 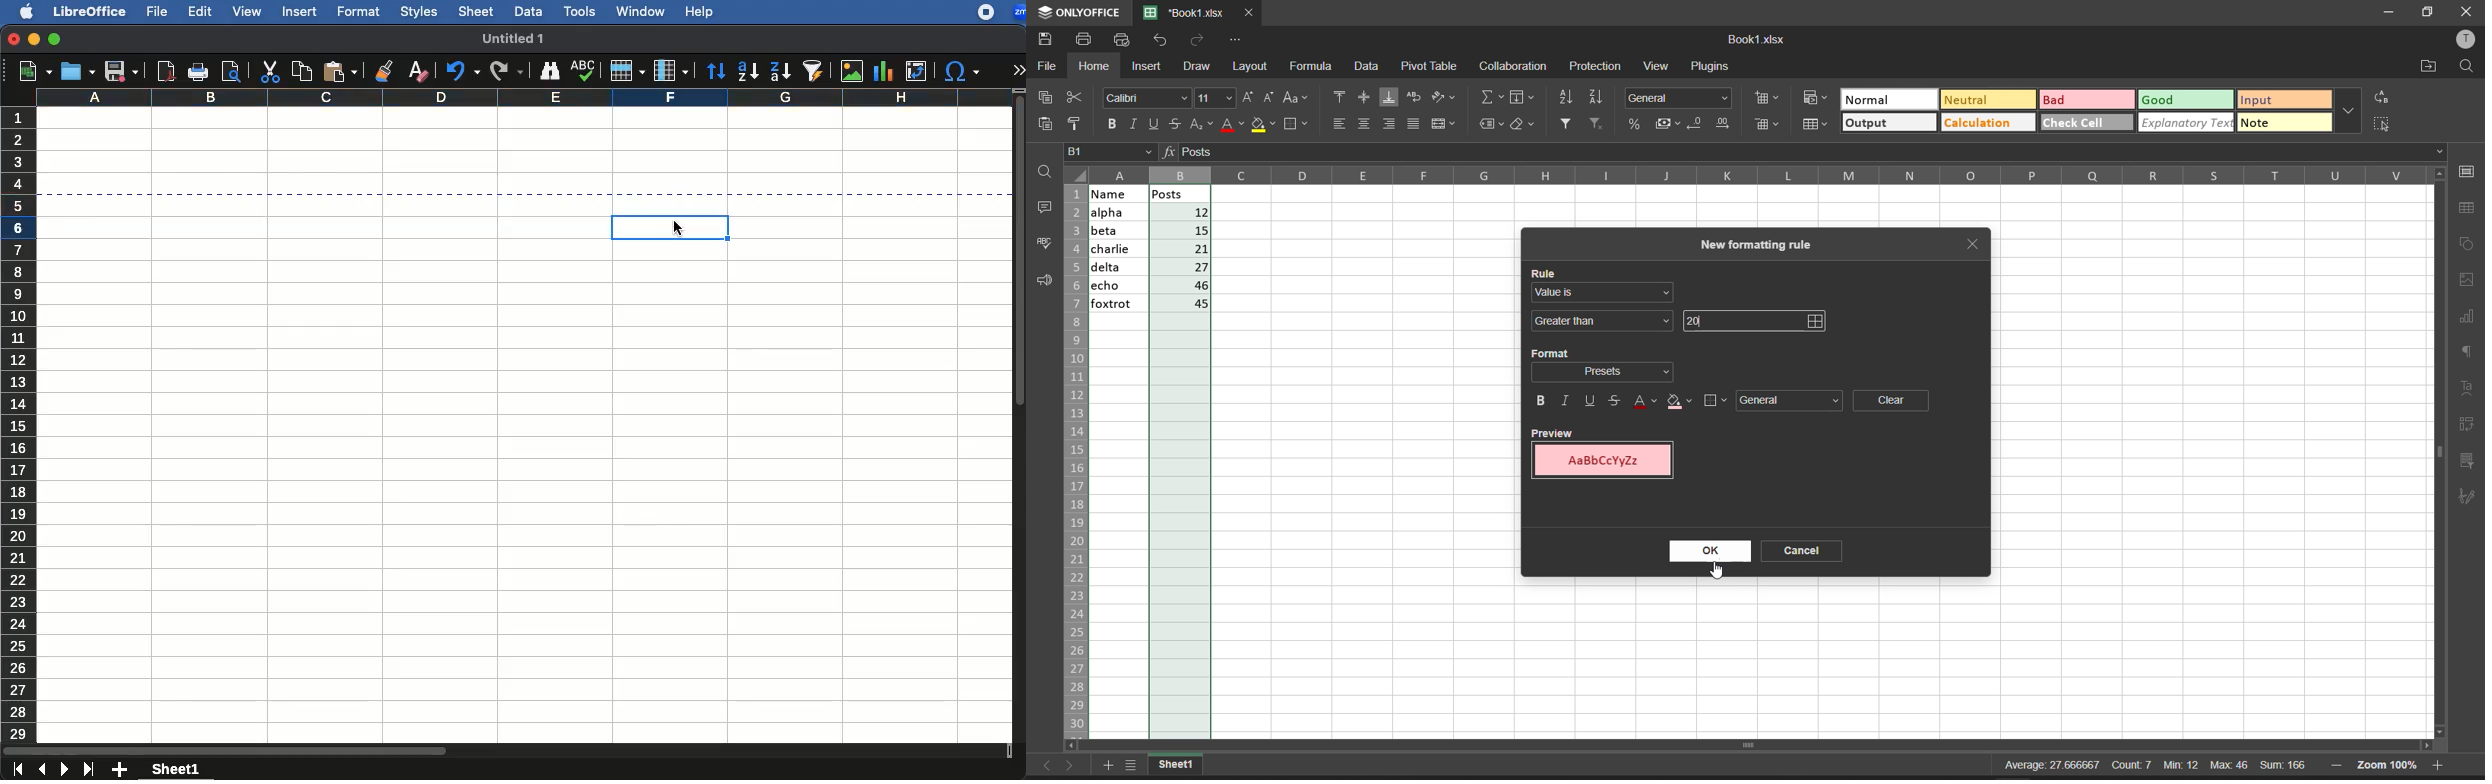 What do you see at coordinates (507, 70) in the screenshot?
I see `redo` at bounding box center [507, 70].